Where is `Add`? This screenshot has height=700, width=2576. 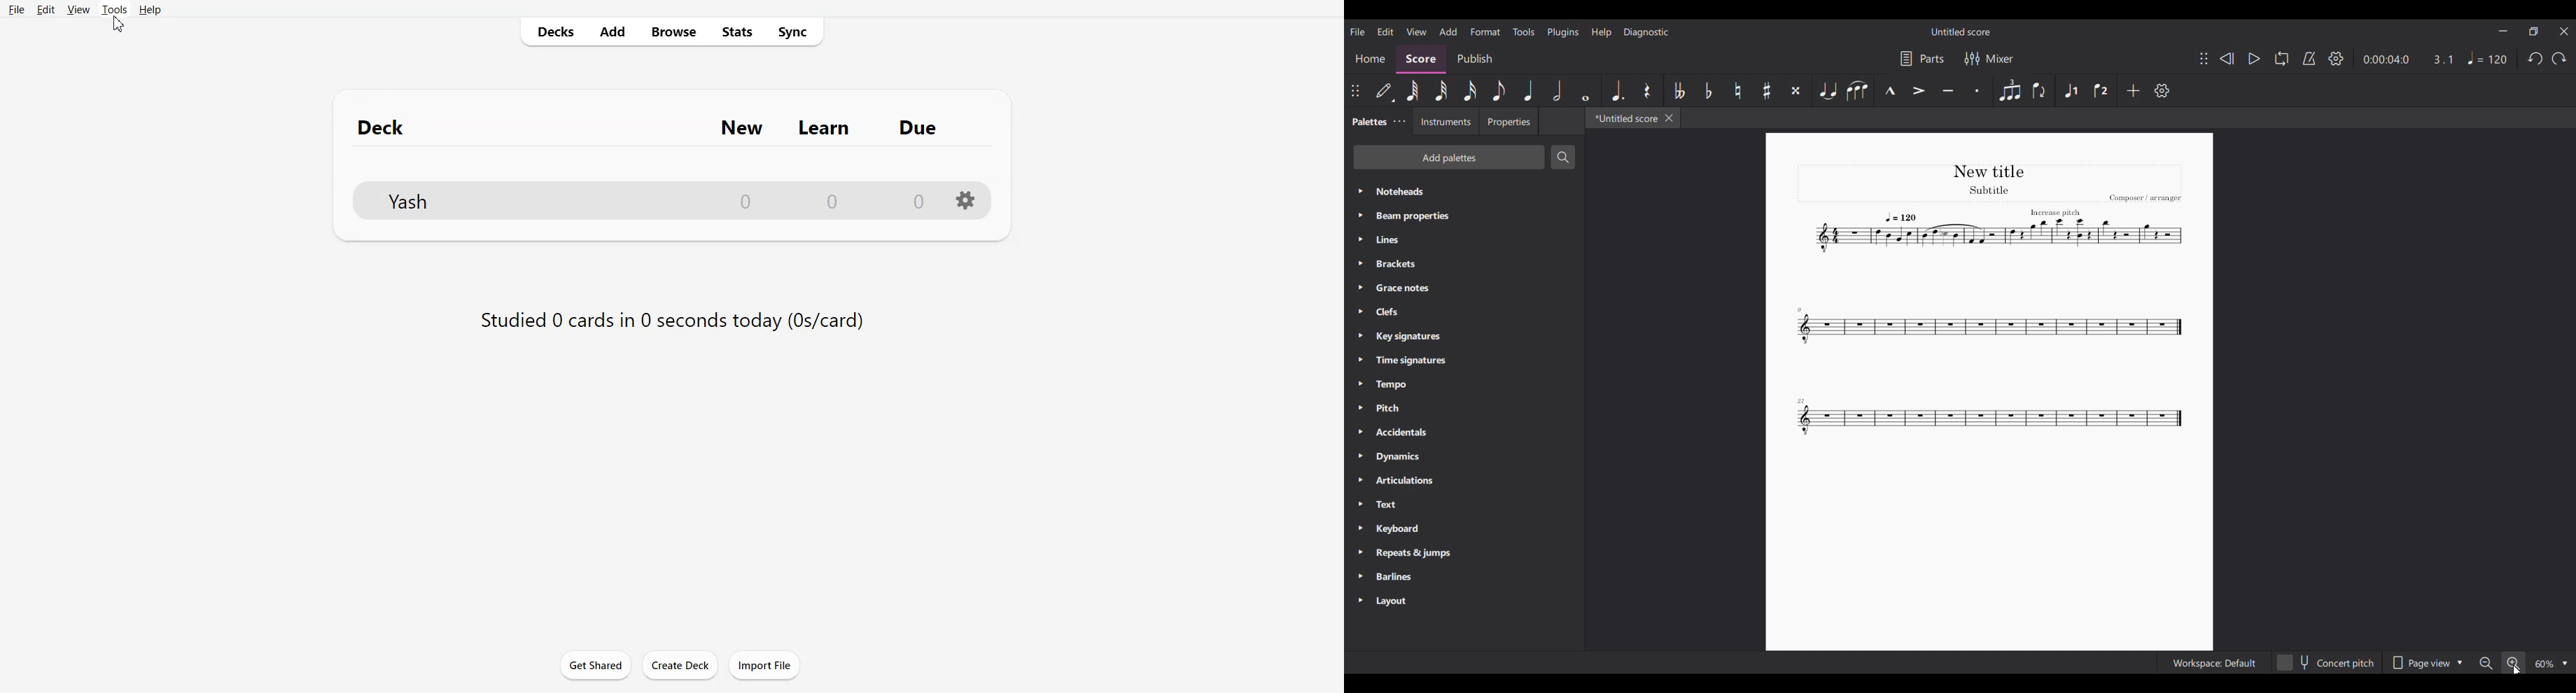 Add is located at coordinates (2133, 90).